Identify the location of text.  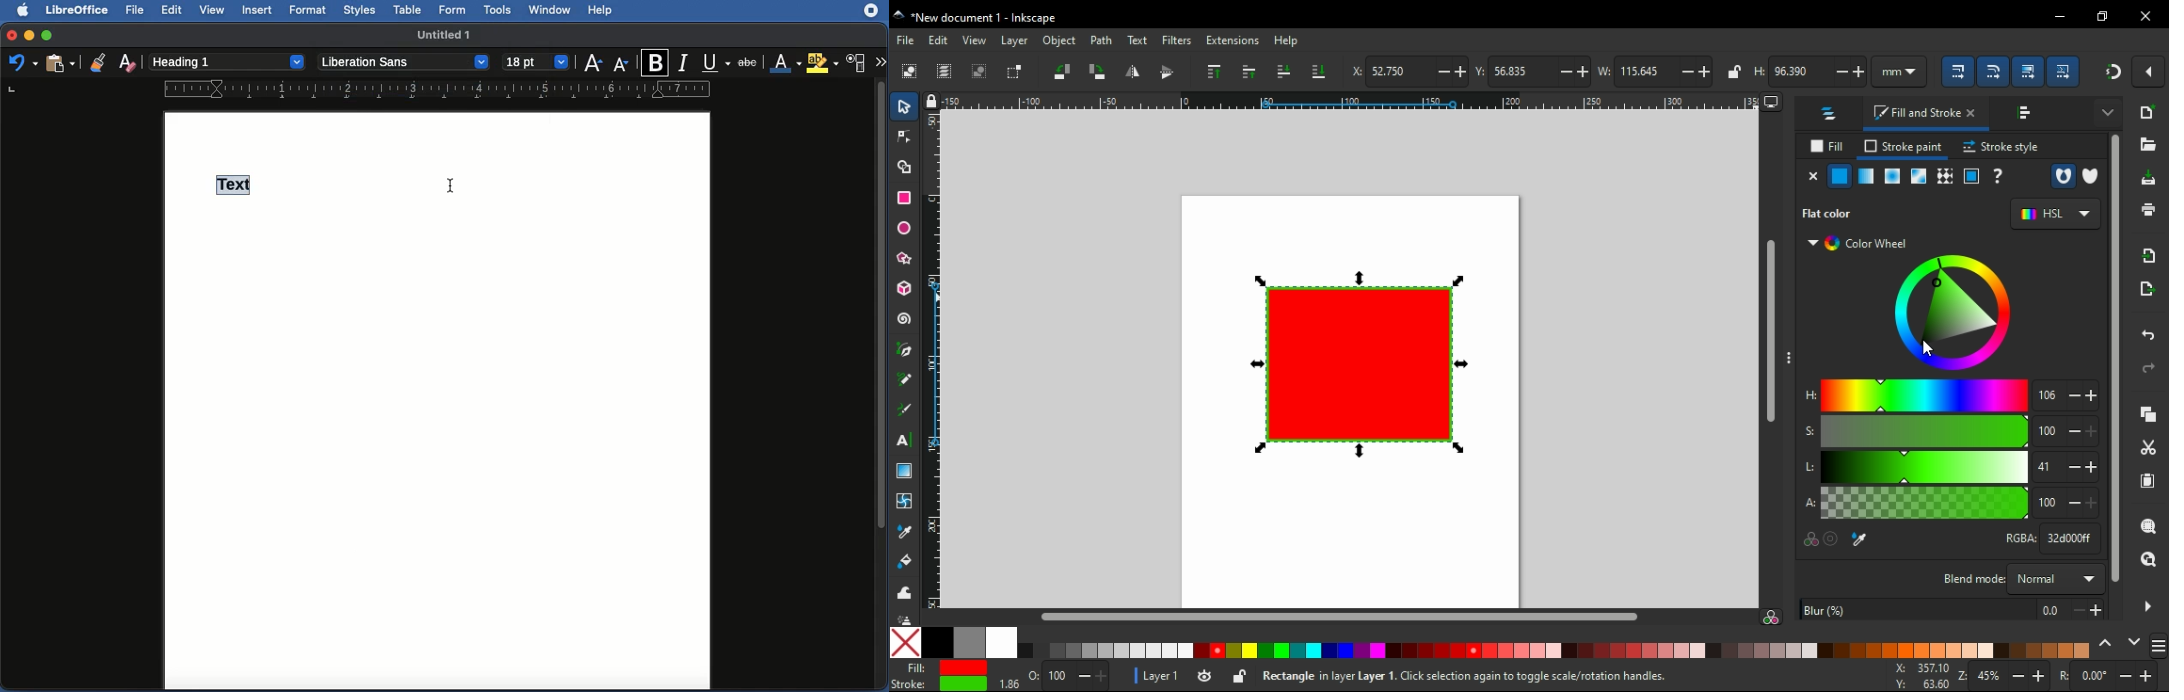
(1138, 40).